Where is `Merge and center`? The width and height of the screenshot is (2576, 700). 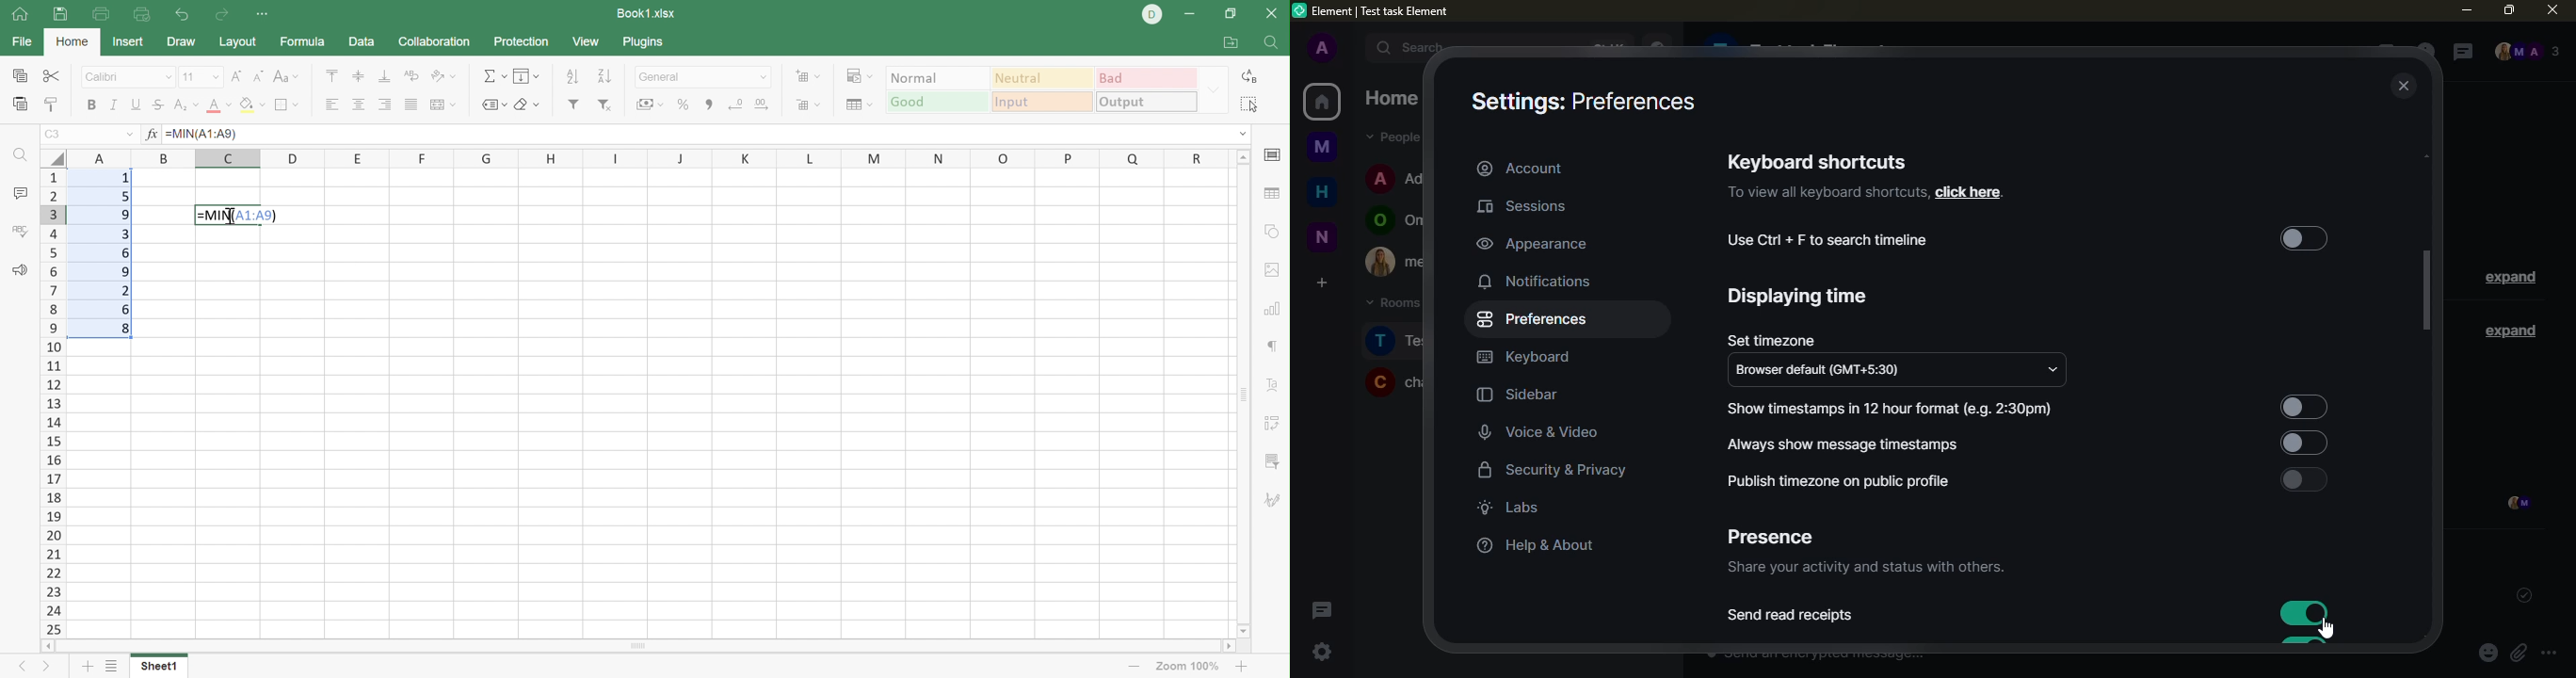
Merge and center is located at coordinates (443, 105).